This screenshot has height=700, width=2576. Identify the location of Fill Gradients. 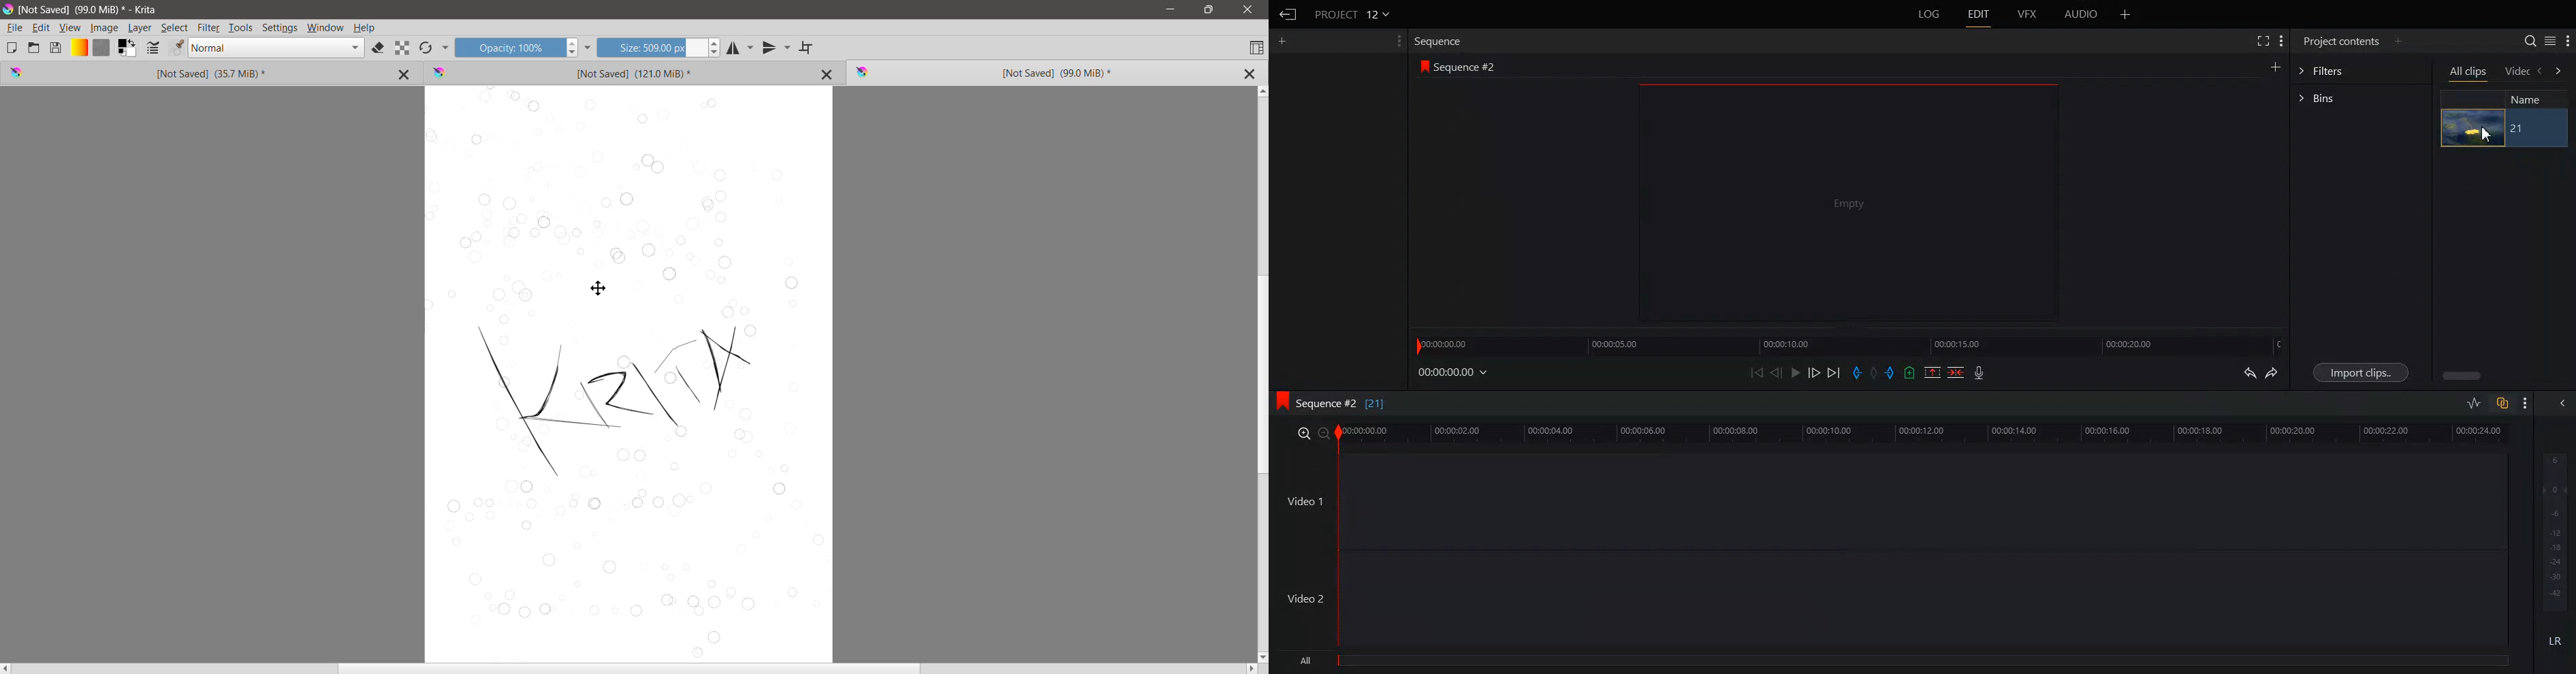
(79, 48).